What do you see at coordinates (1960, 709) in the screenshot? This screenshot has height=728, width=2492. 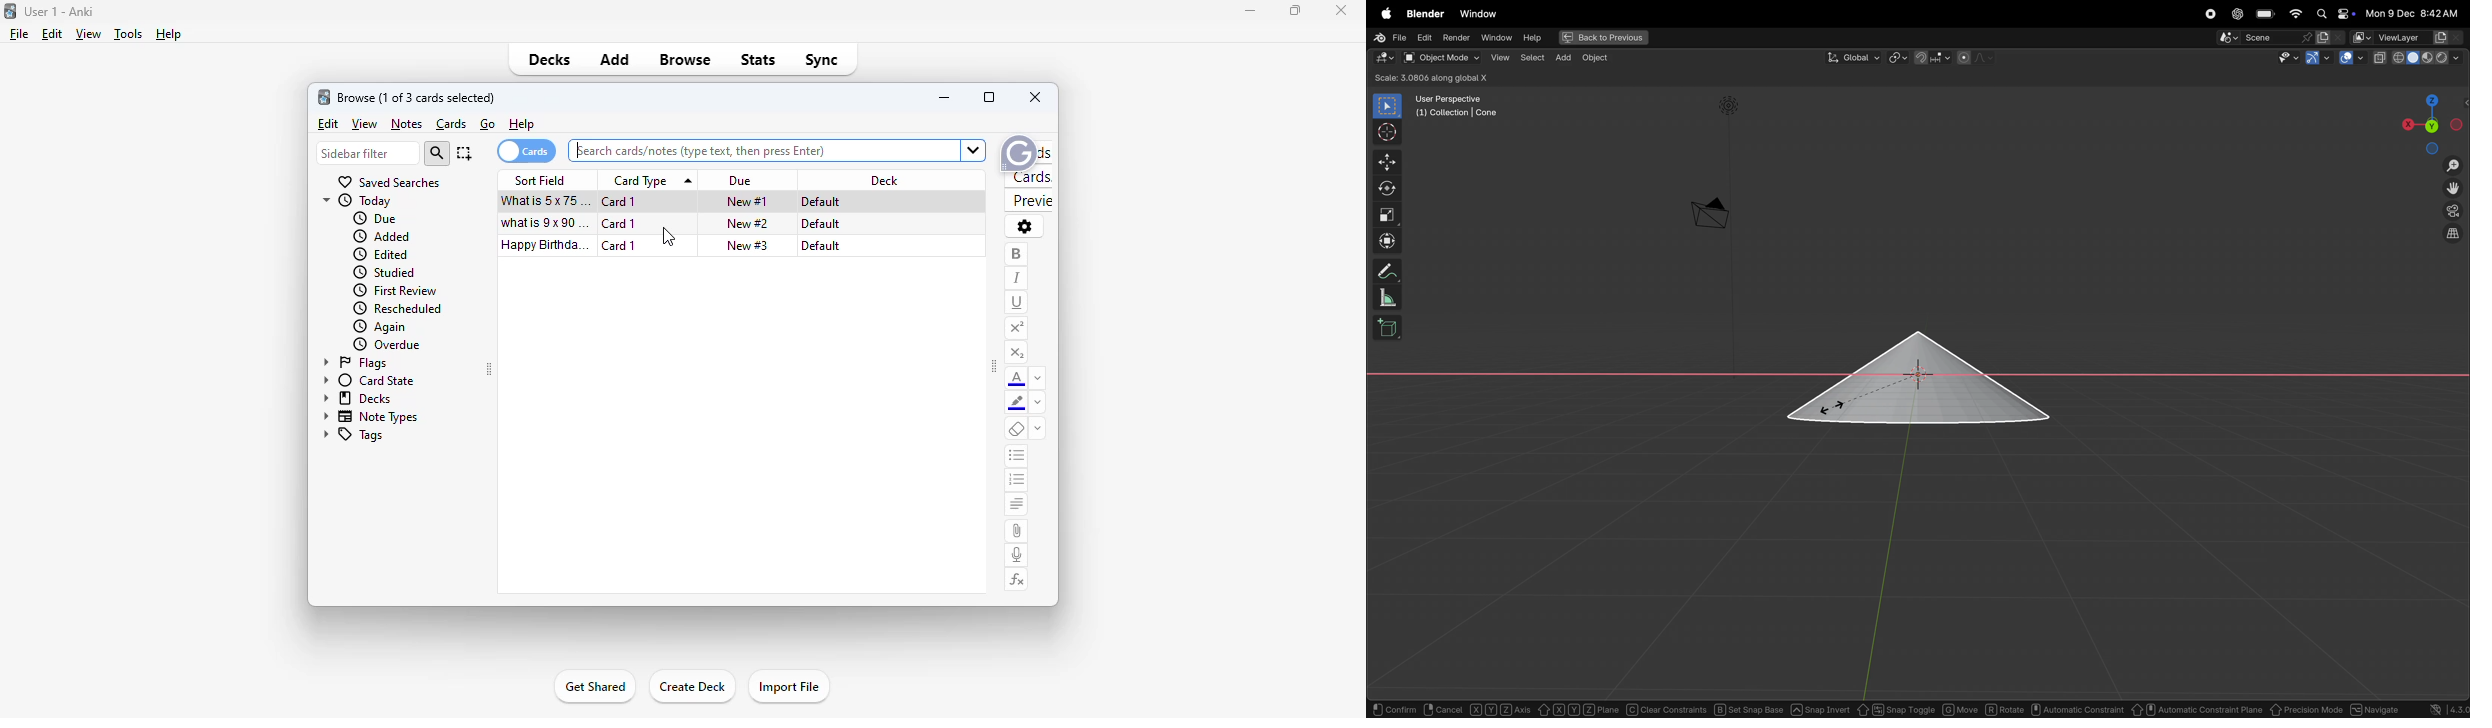 I see `move` at bounding box center [1960, 709].